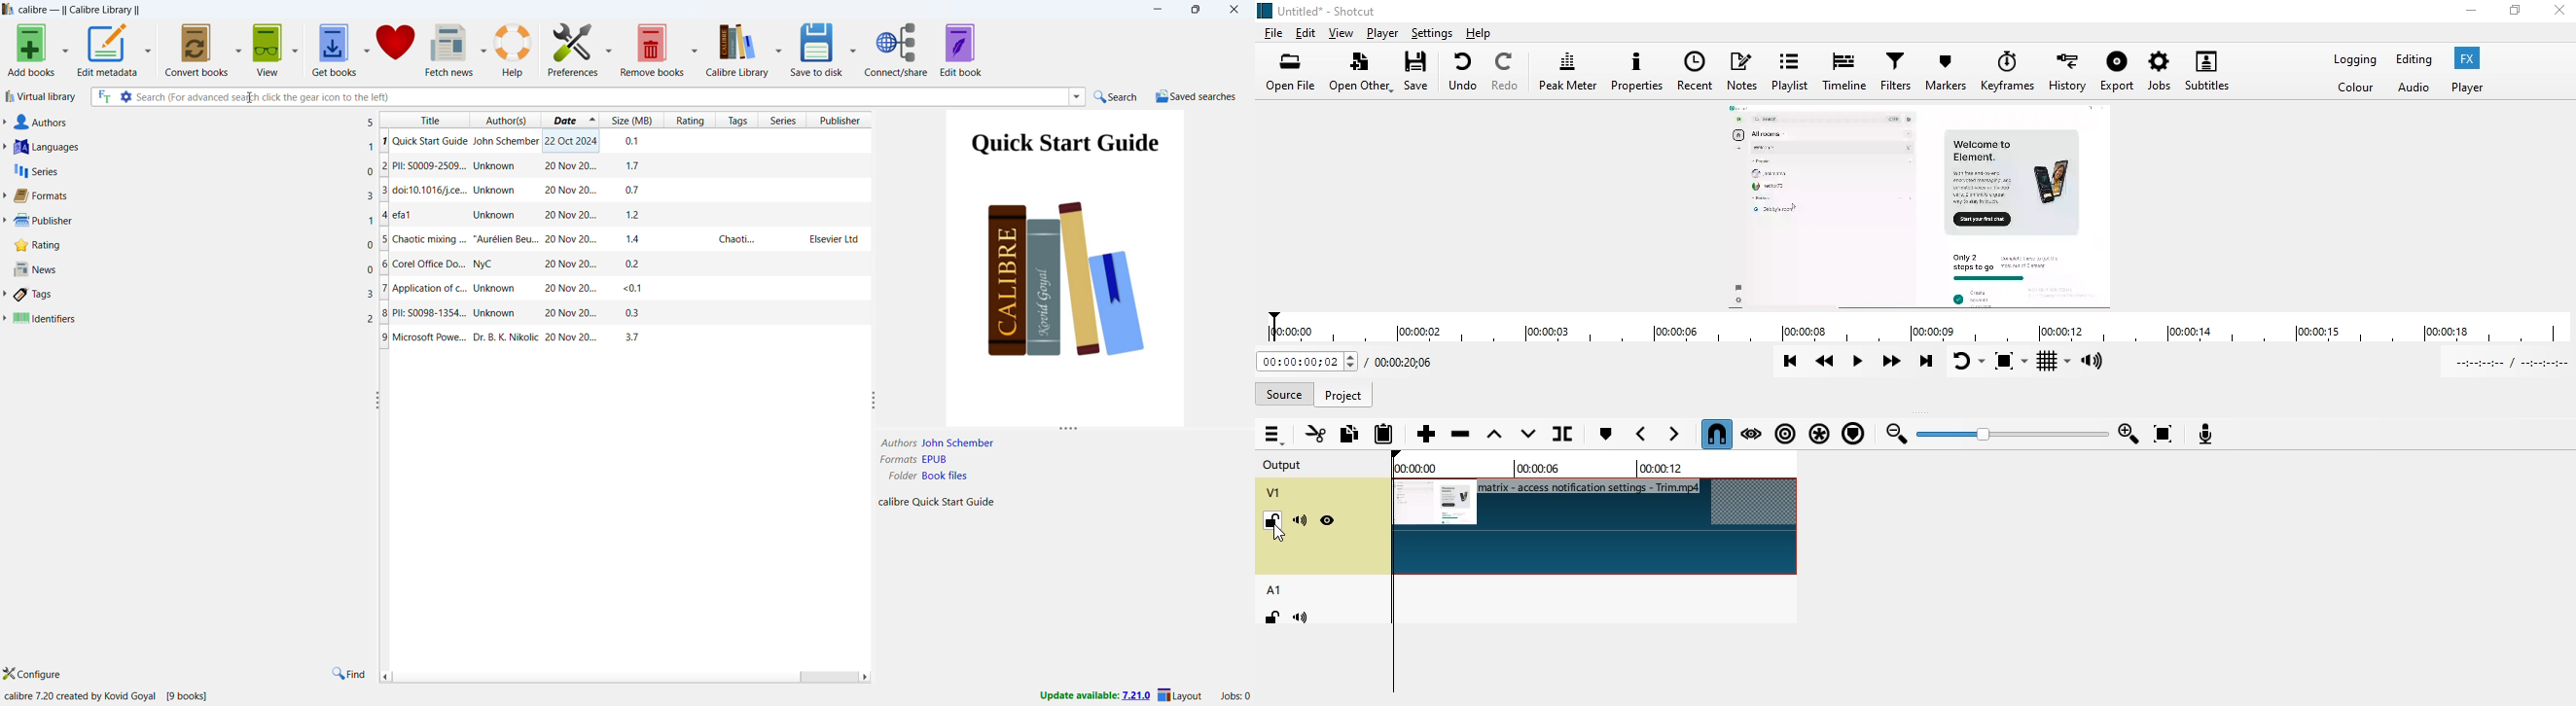 The height and width of the screenshot is (728, 2576). Describe the element at coordinates (2005, 73) in the screenshot. I see `keyframes` at that location.